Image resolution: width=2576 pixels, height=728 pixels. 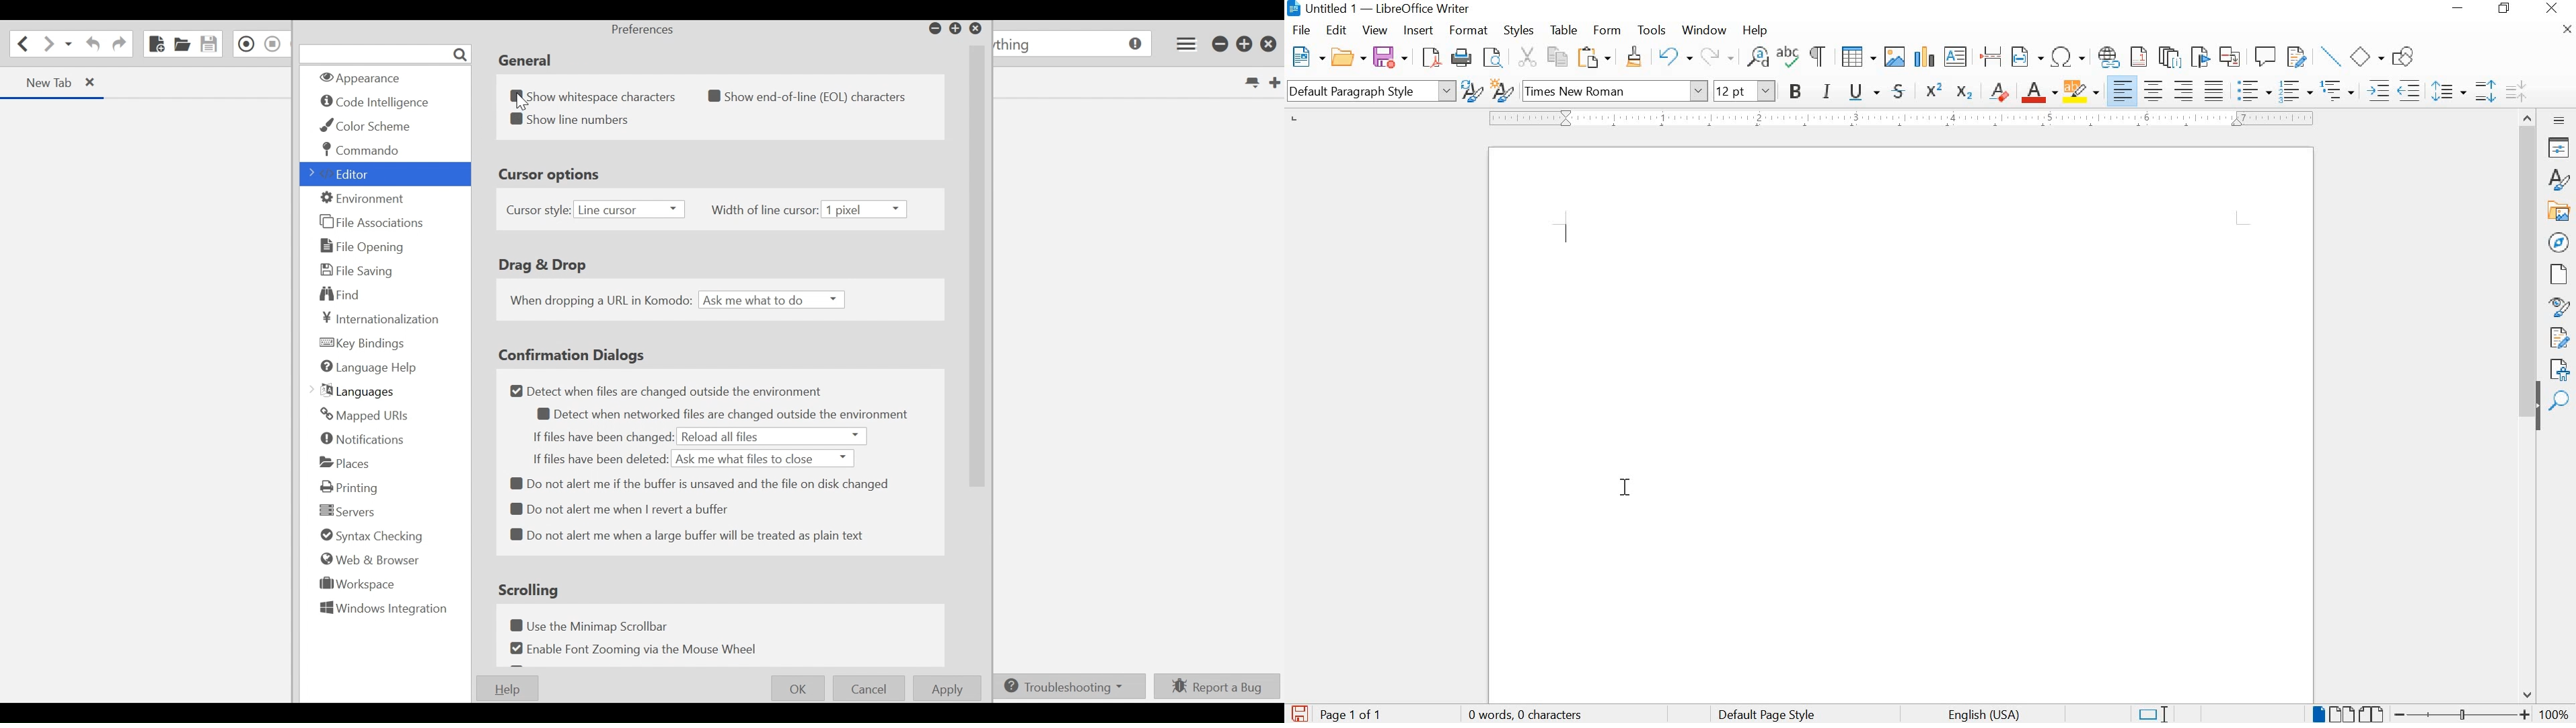 What do you see at coordinates (2559, 180) in the screenshot?
I see `STYLES` at bounding box center [2559, 180].